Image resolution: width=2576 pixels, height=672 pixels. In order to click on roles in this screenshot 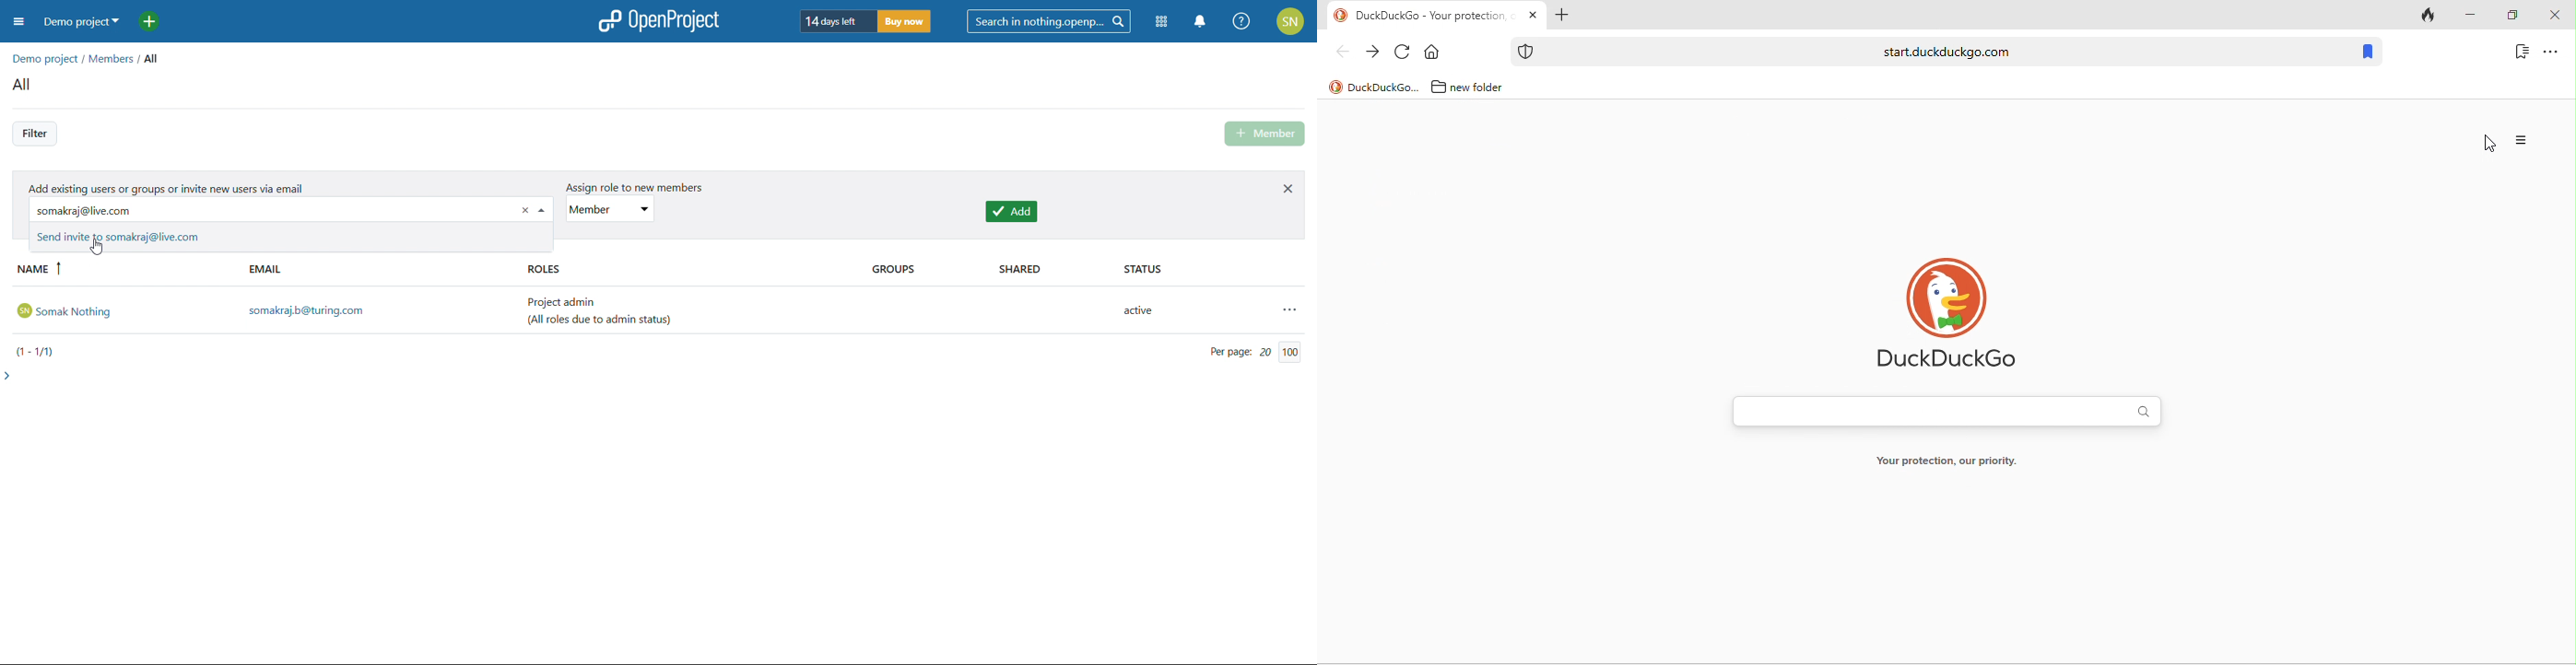, I will do `click(683, 270)`.